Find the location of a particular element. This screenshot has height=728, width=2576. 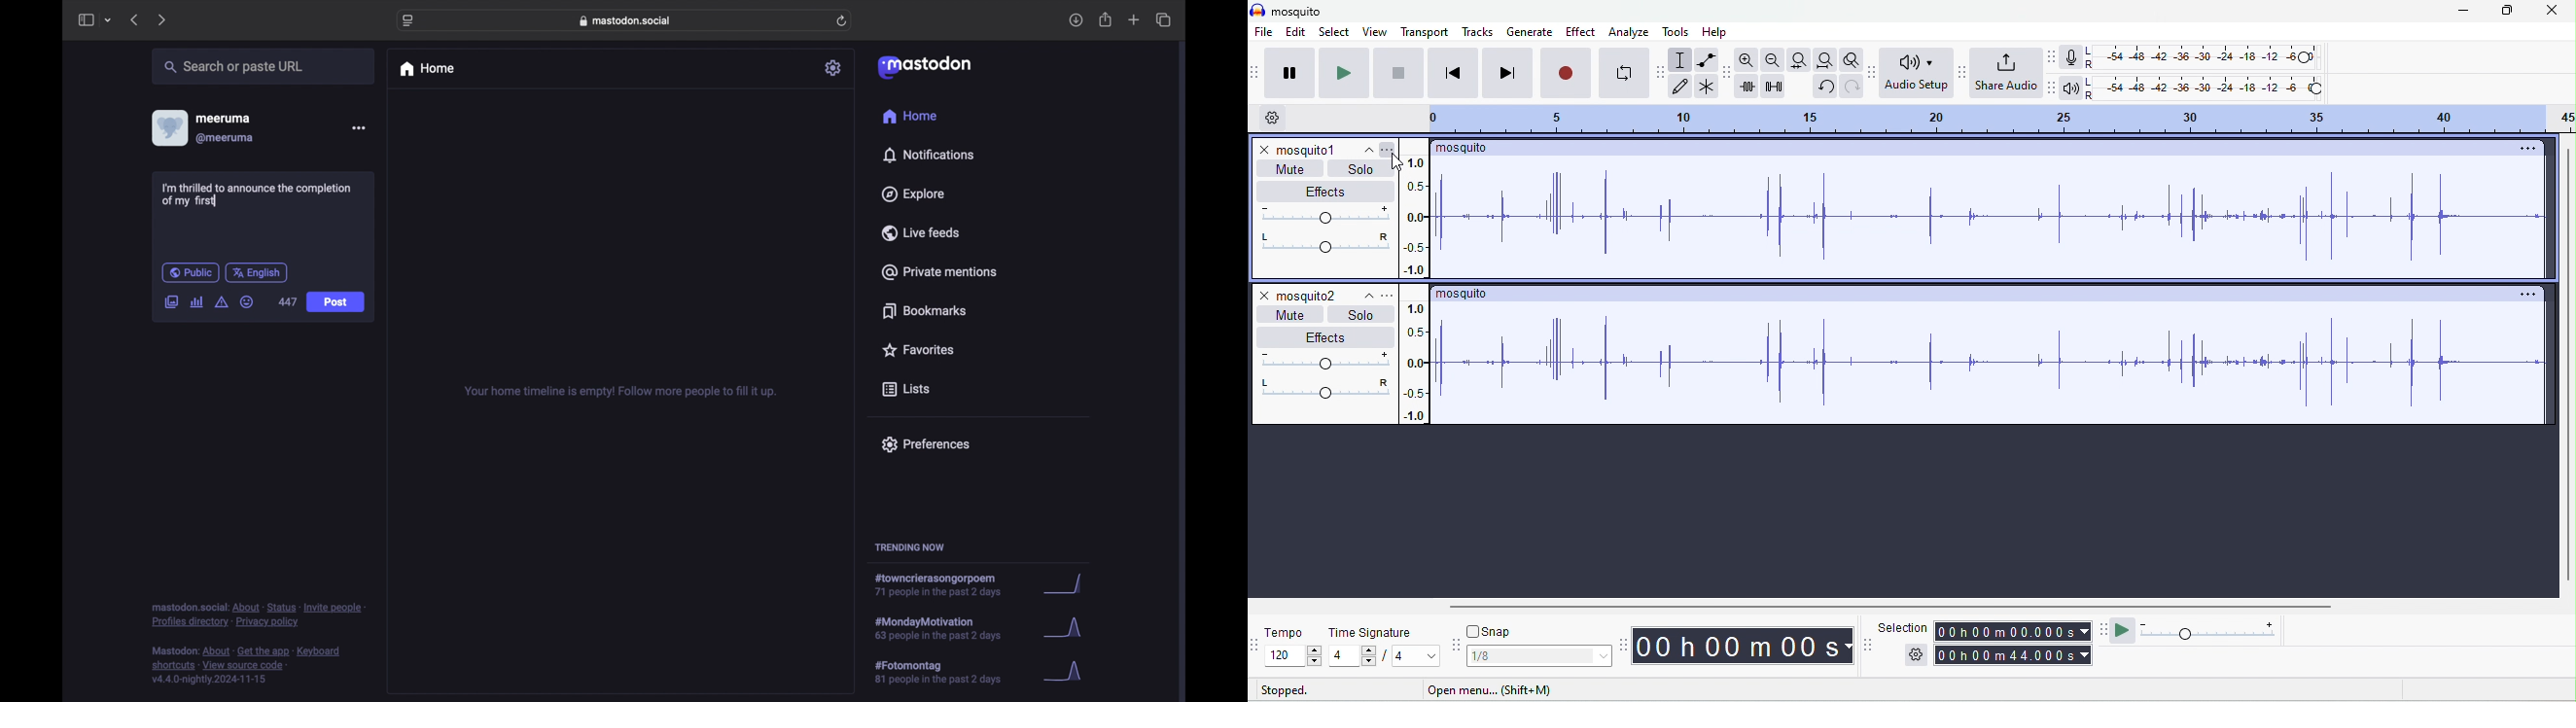

skip to start is located at coordinates (1455, 75).